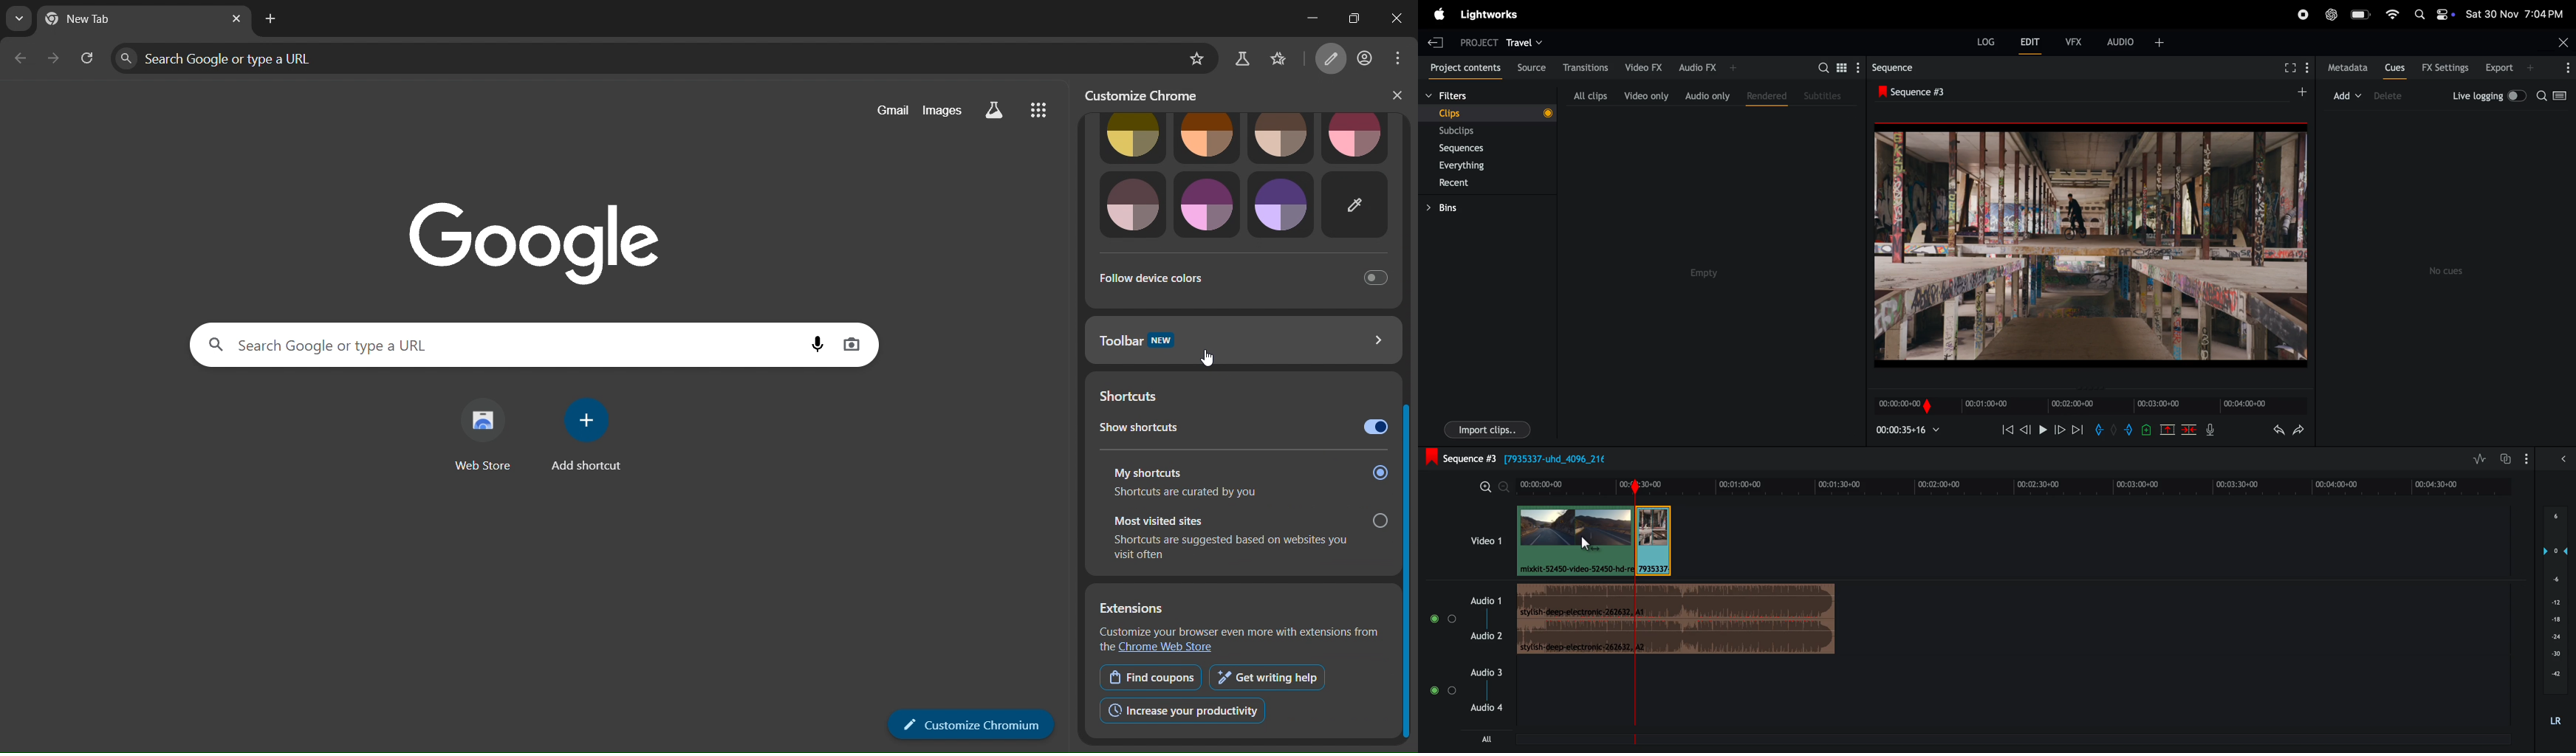 This screenshot has width=2576, height=756. Describe the element at coordinates (1486, 742) in the screenshot. I see `all` at that location.